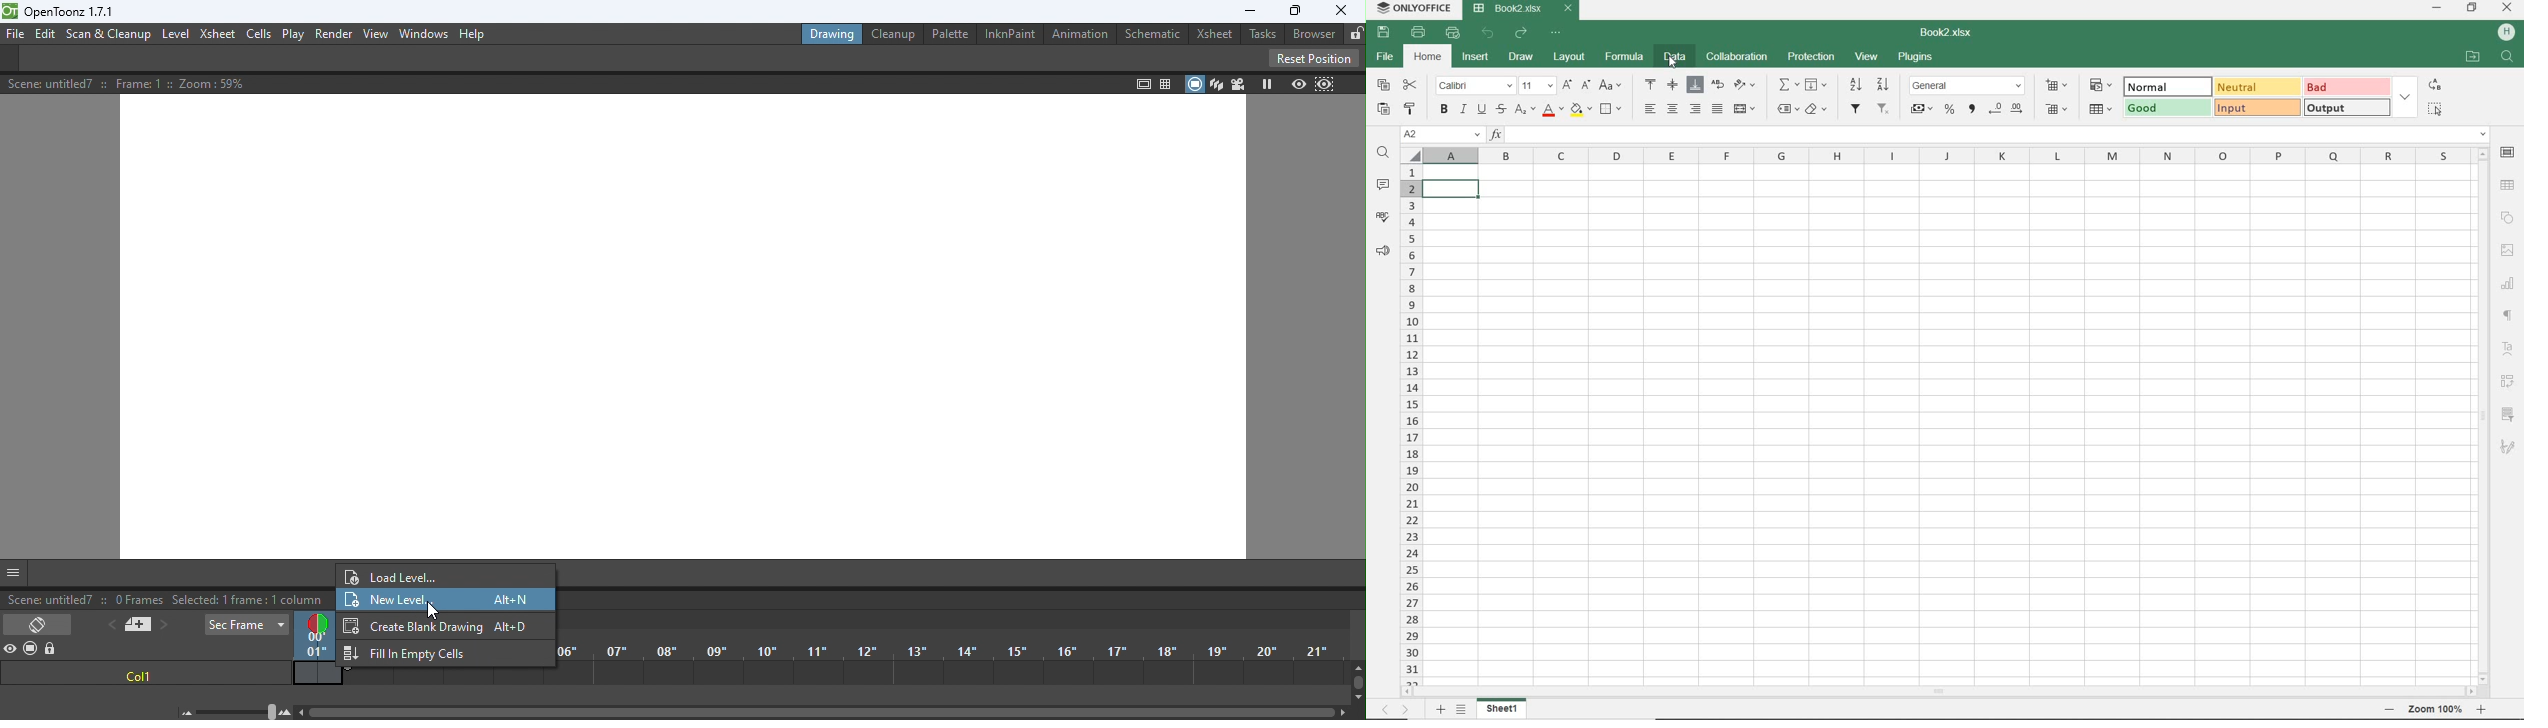 Image resolution: width=2548 pixels, height=728 pixels. I want to click on HOME, so click(1429, 58).